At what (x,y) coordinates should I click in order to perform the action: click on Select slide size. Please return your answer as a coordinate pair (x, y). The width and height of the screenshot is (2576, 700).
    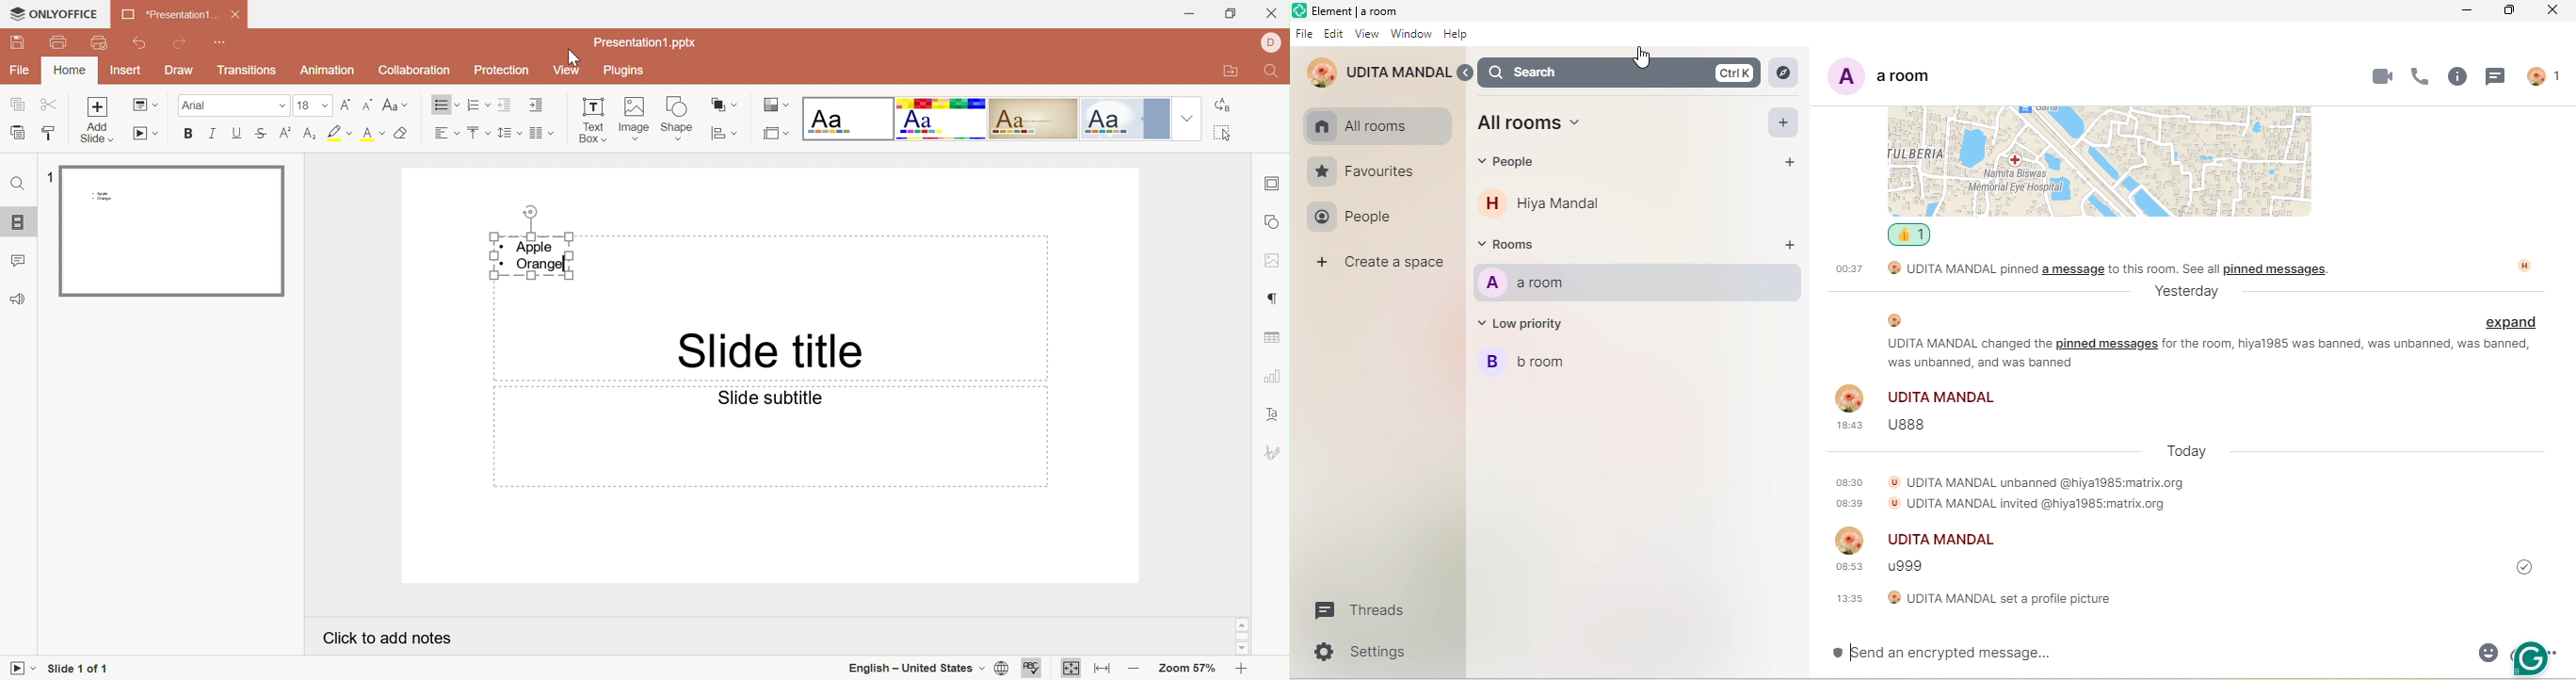
    Looking at the image, I should click on (778, 134).